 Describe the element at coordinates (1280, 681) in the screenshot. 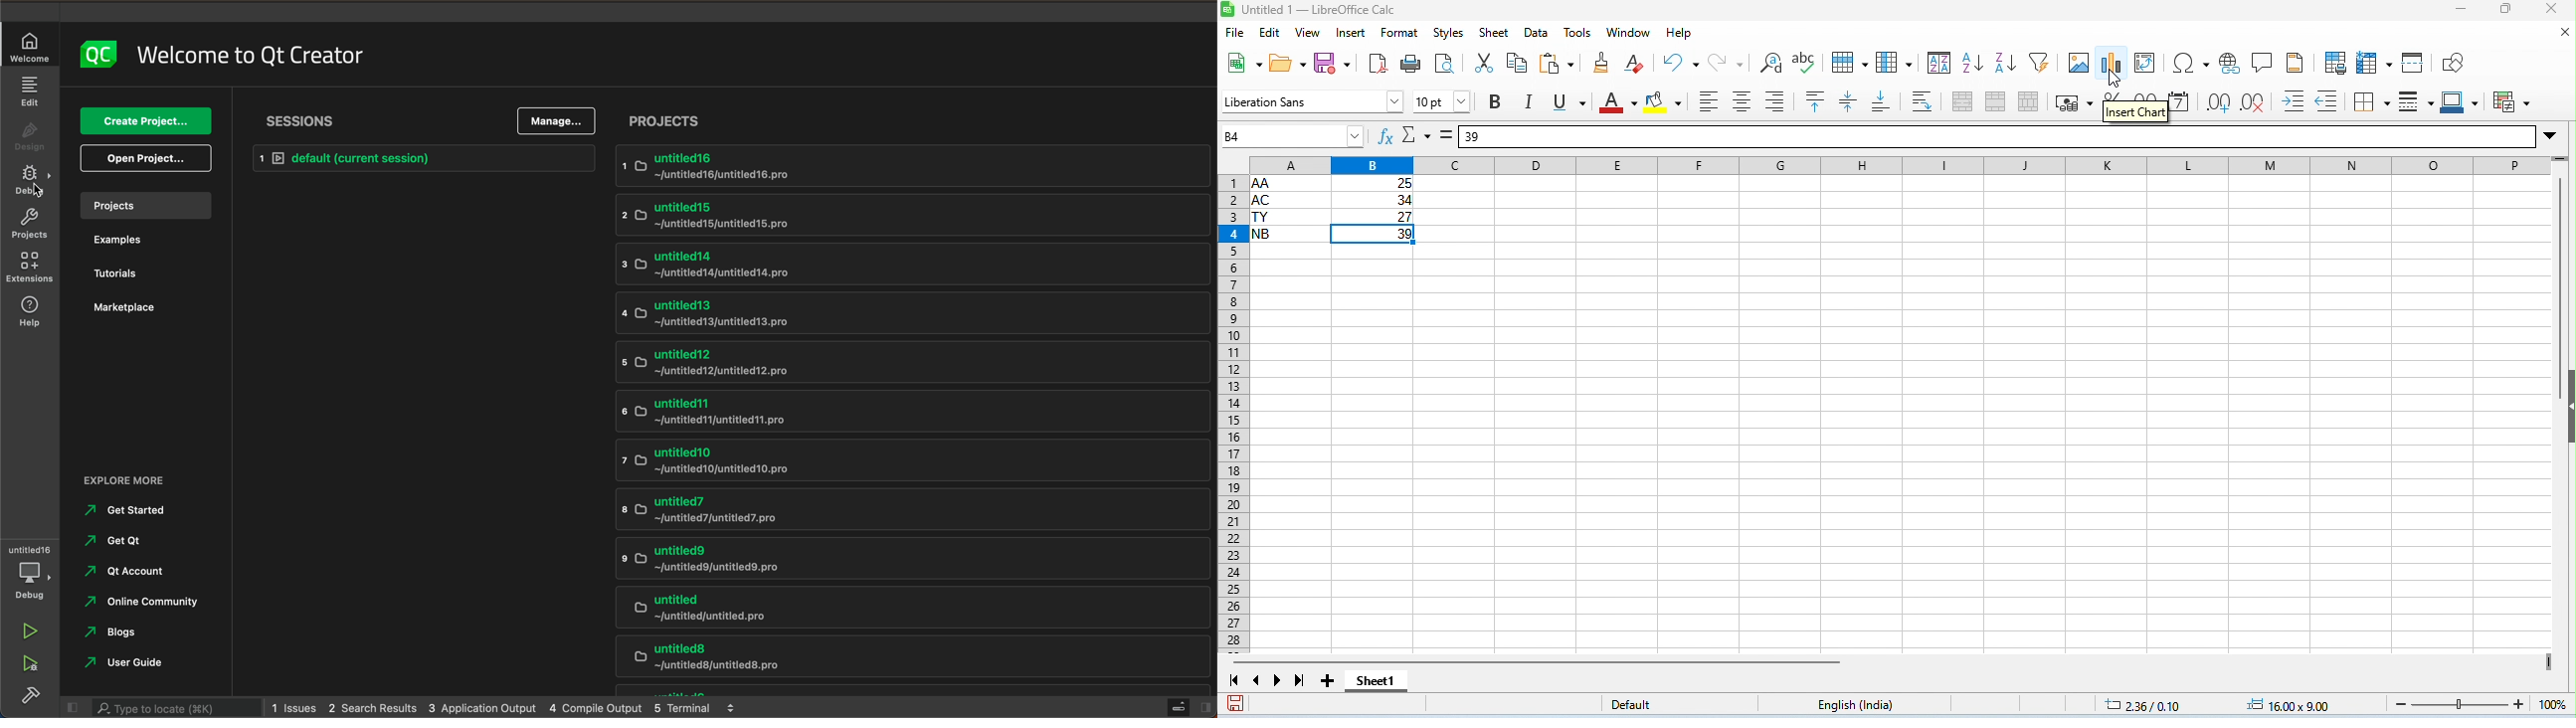

I see `next sheet` at that location.